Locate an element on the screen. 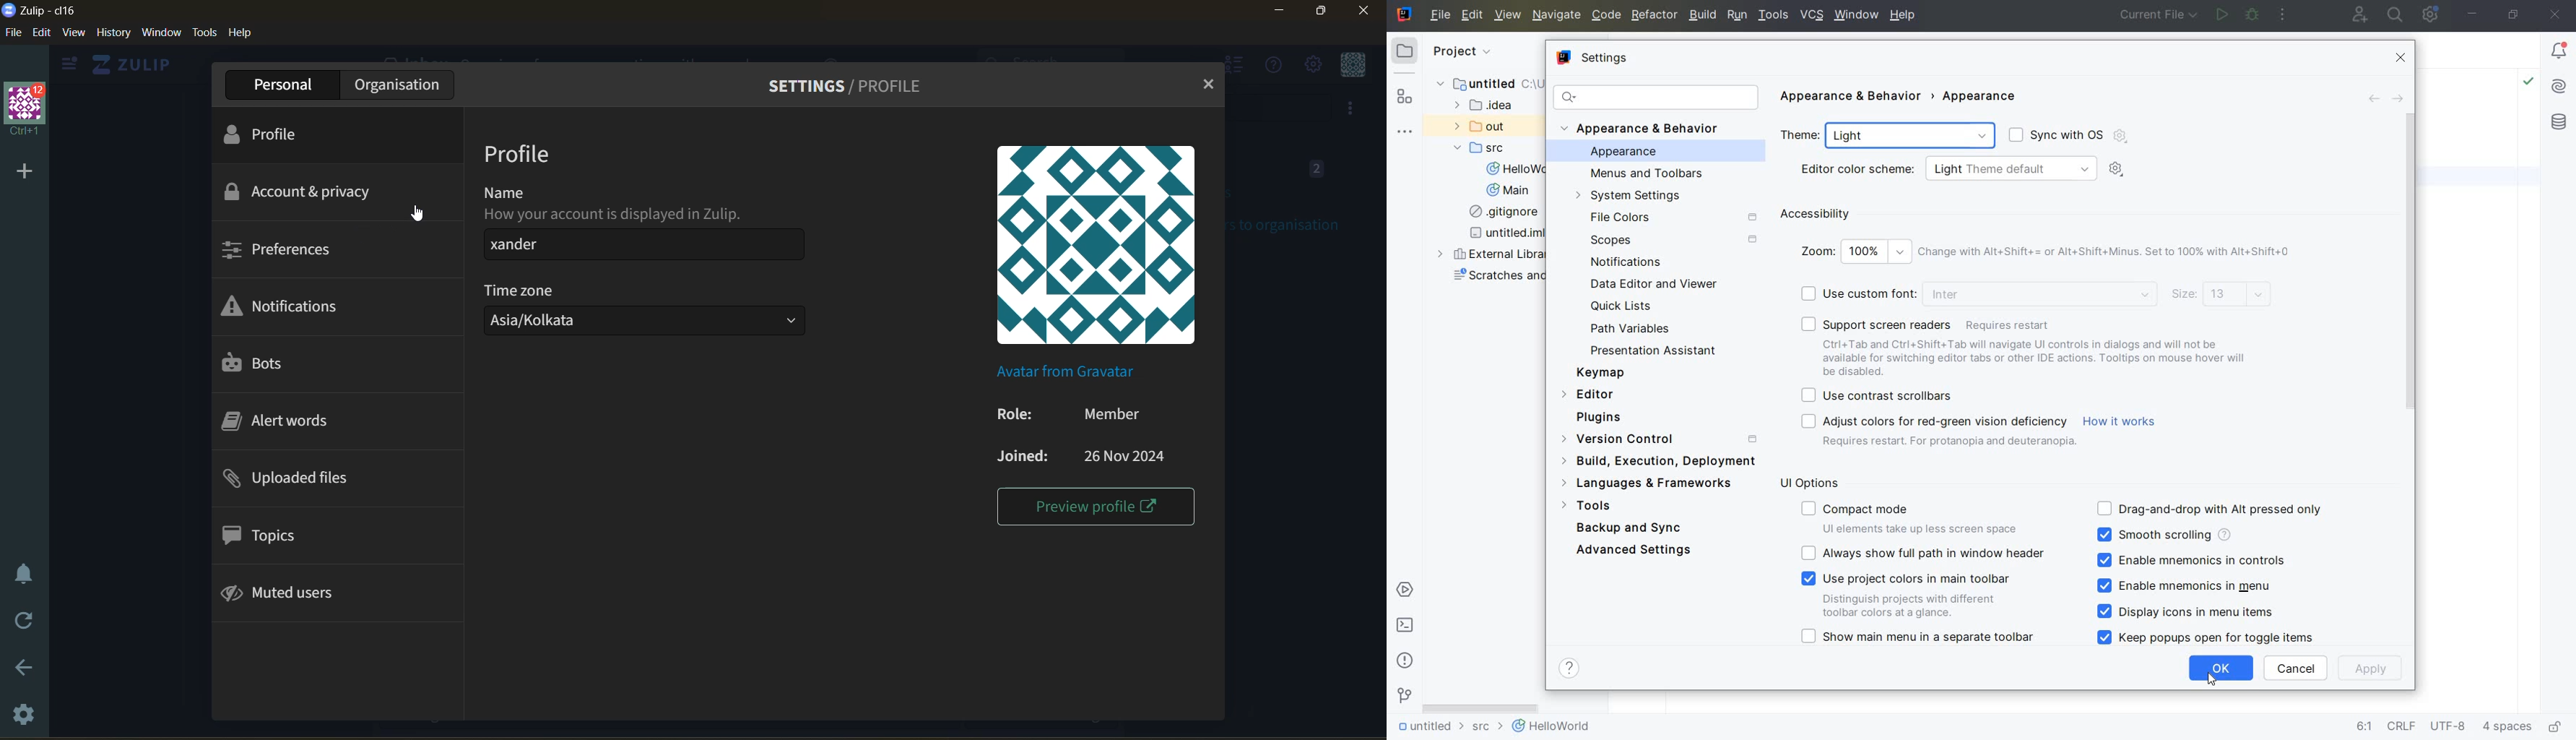 This screenshot has height=756, width=2576. AI Assistant is located at coordinates (2559, 86).